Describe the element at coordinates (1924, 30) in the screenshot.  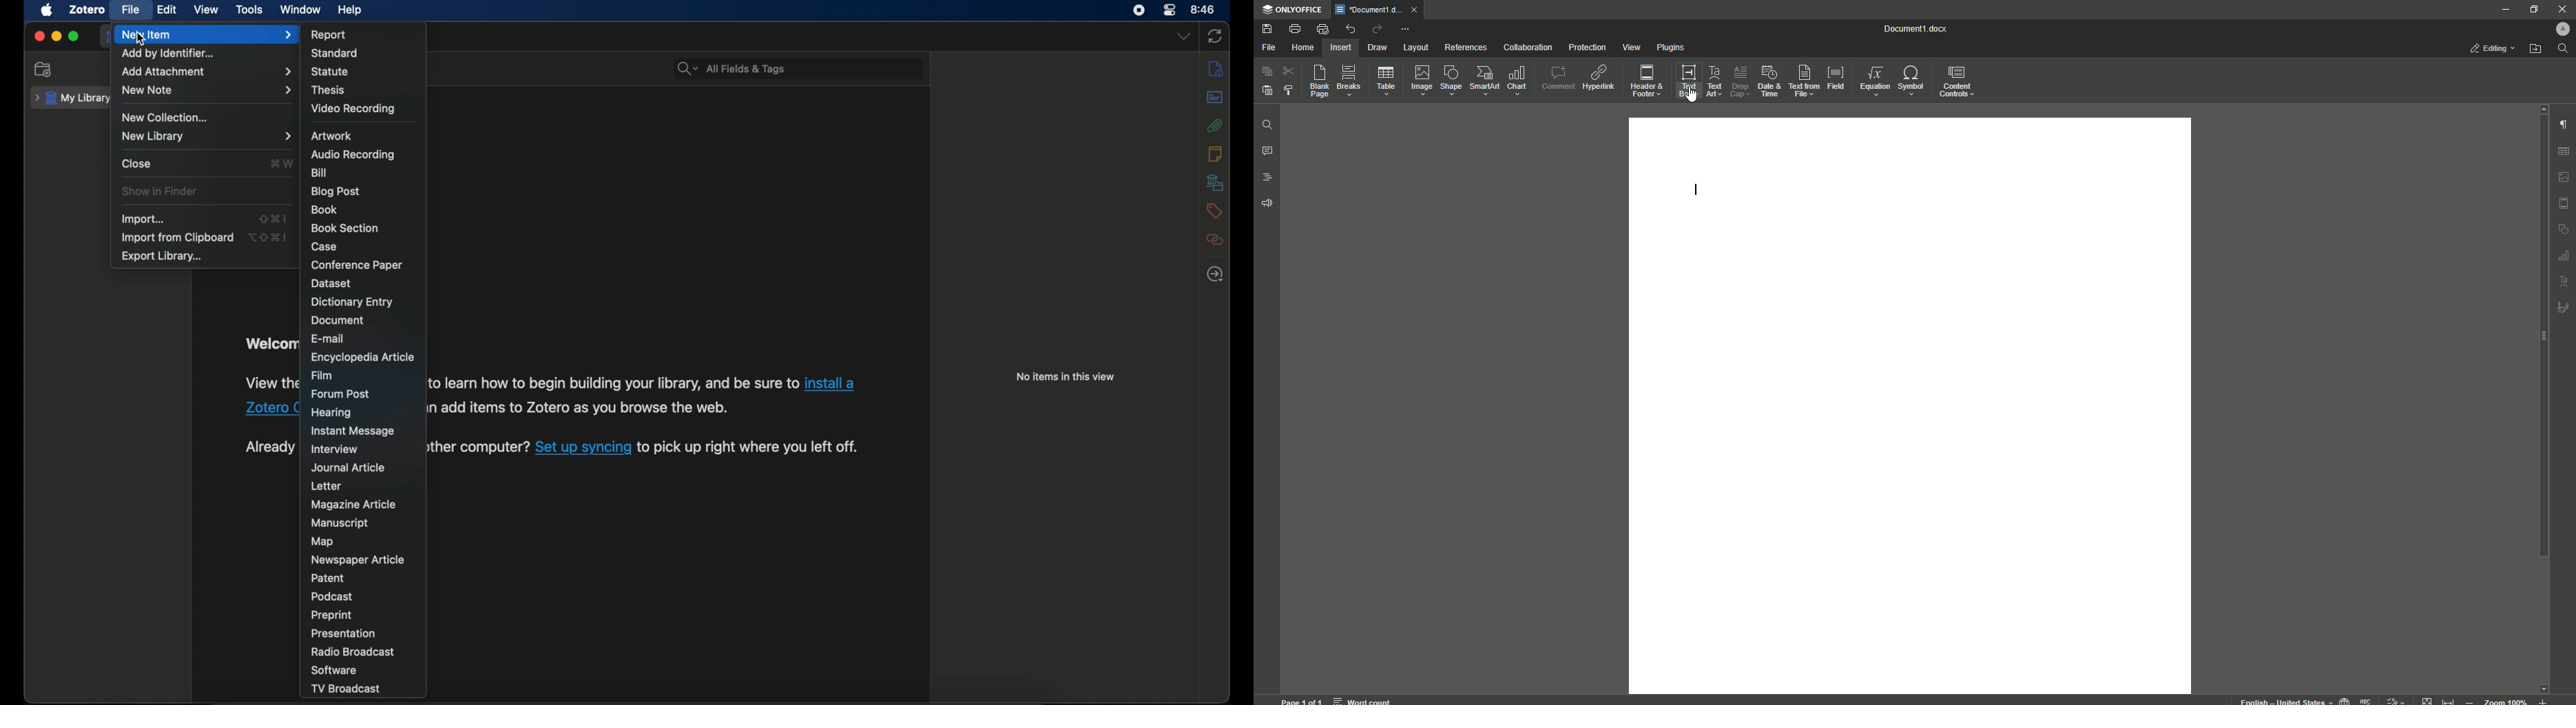
I see `Document 1` at that location.